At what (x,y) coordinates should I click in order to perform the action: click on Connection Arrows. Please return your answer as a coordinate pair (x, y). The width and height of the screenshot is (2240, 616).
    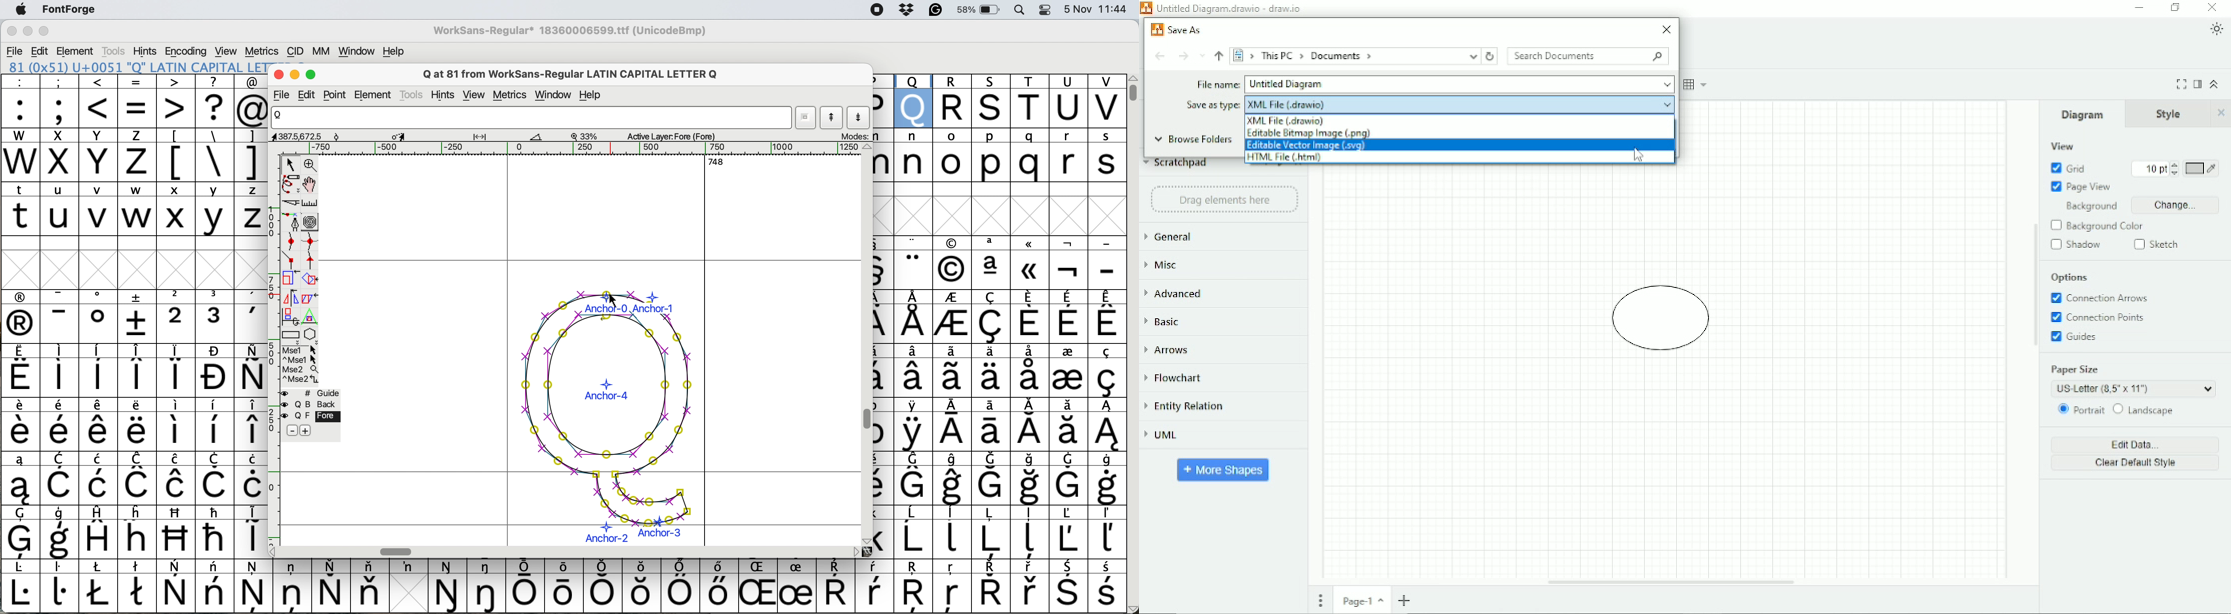
    Looking at the image, I should click on (2099, 297).